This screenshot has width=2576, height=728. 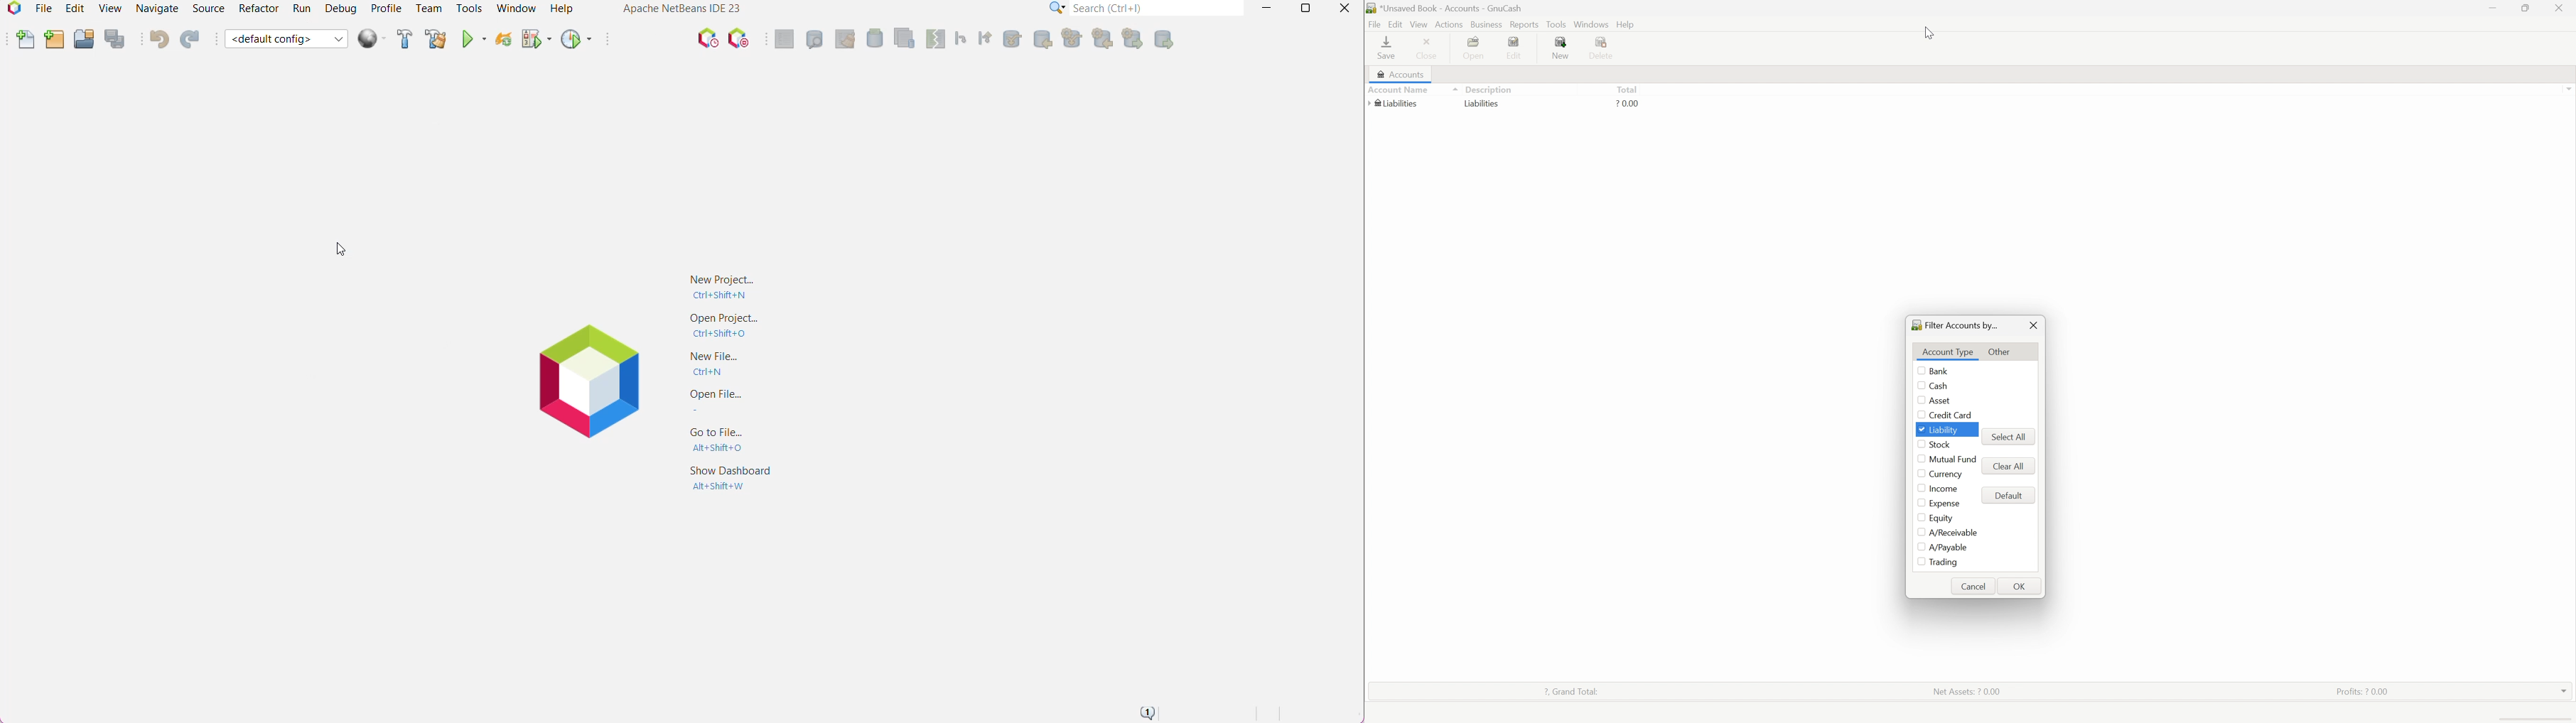 What do you see at coordinates (1918, 416) in the screenshot?
I see `Checkbox` at bounding box center [1918, 416].